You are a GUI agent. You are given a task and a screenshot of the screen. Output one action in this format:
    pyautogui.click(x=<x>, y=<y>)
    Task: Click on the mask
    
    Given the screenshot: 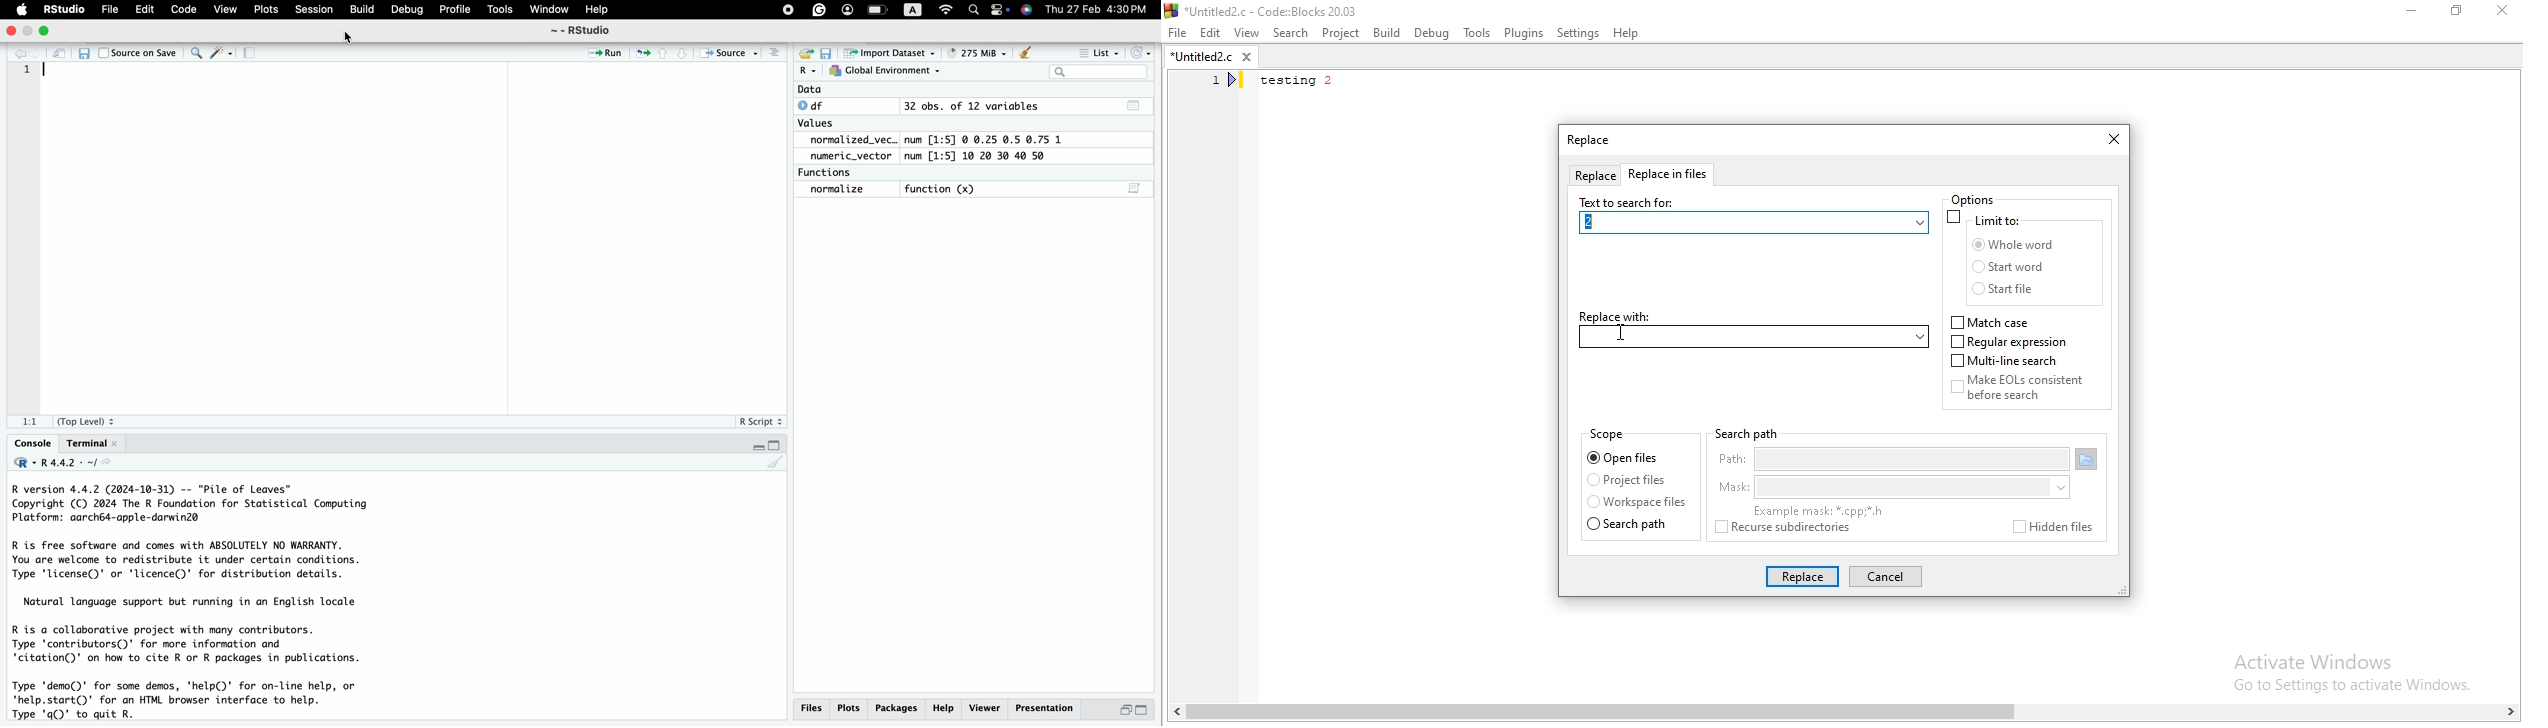 What is the action you would take?
    pyautogui.click(x=1890, y=488)
    